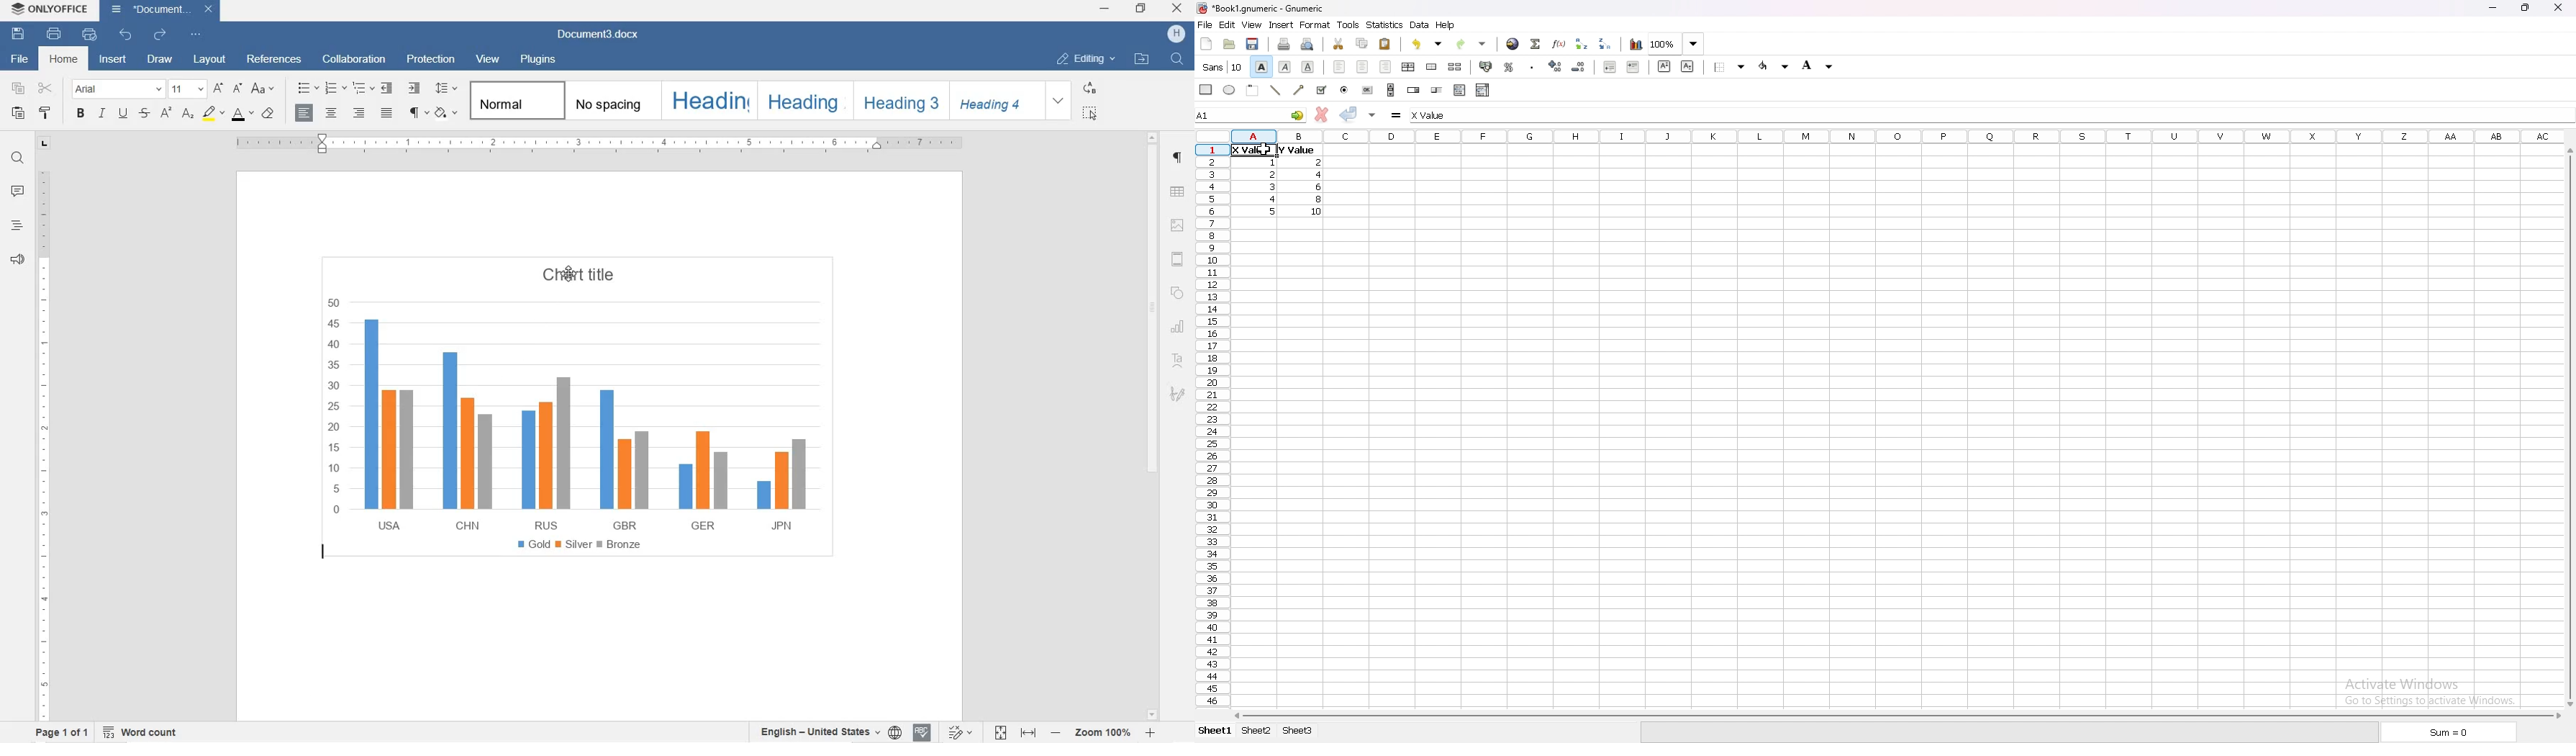 The image size is (2576, 756). What do you see at coordinates (582, 426) in the screenshot?
I see `CHART` at bounding box center [582, 426].